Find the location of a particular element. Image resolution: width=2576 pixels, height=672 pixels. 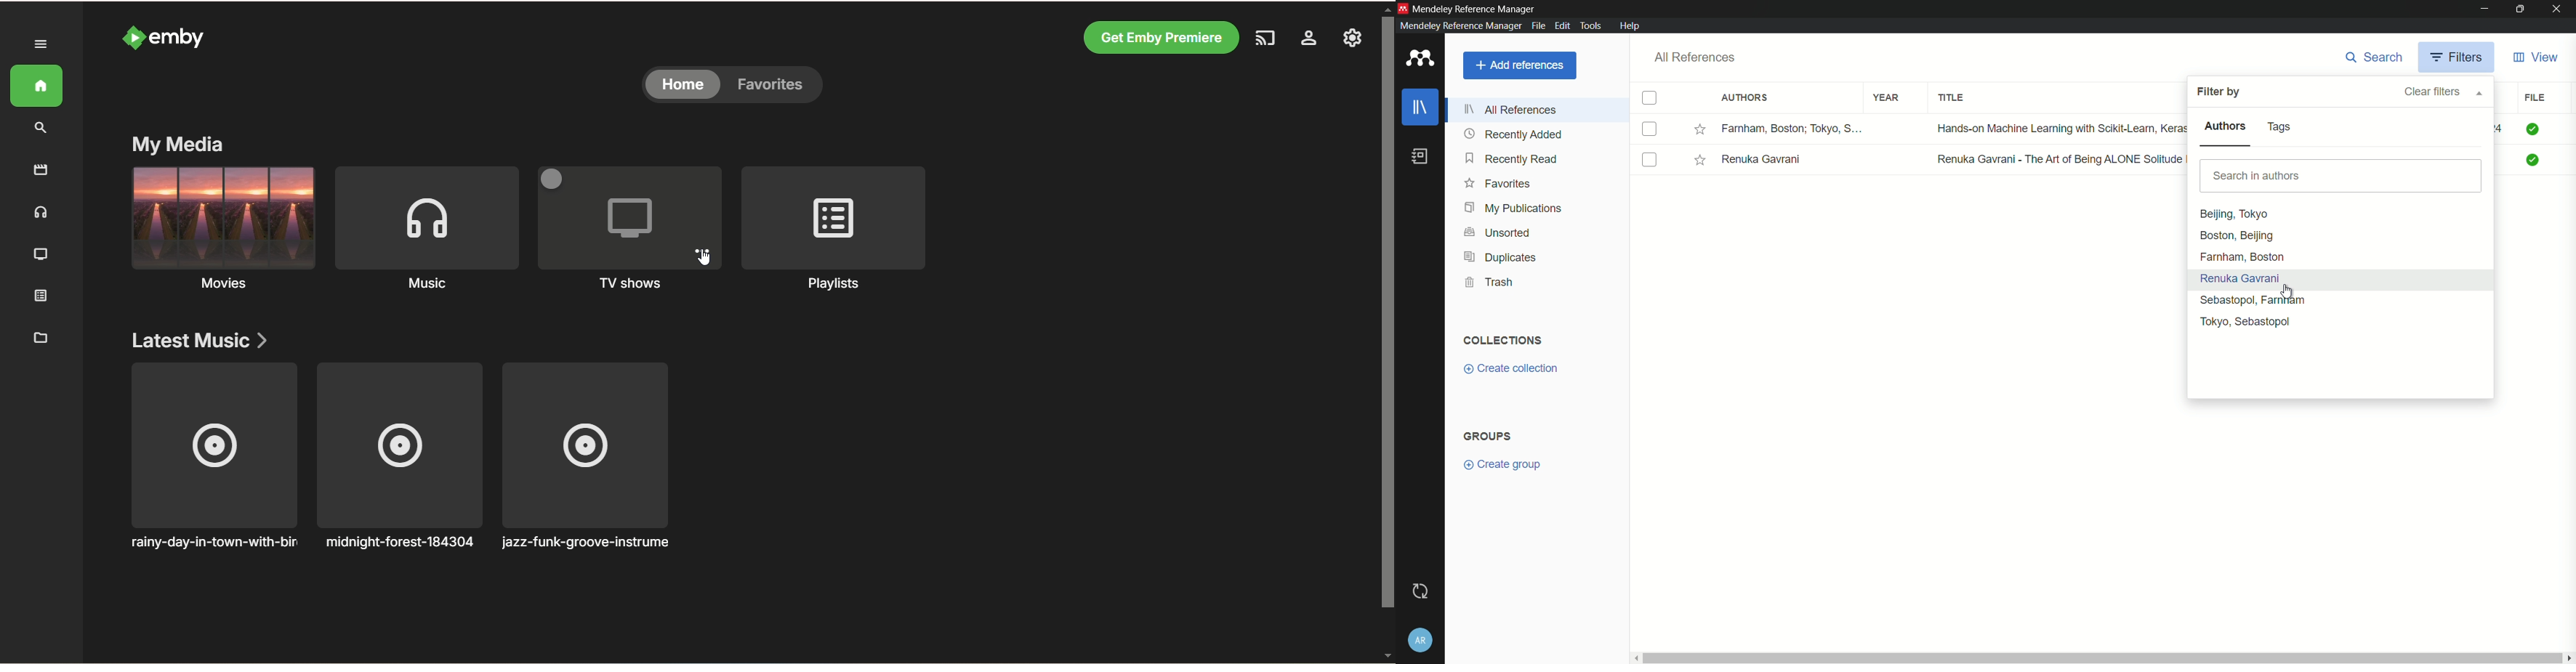

vertical scroll bar is located at coordinates (1387, 331).